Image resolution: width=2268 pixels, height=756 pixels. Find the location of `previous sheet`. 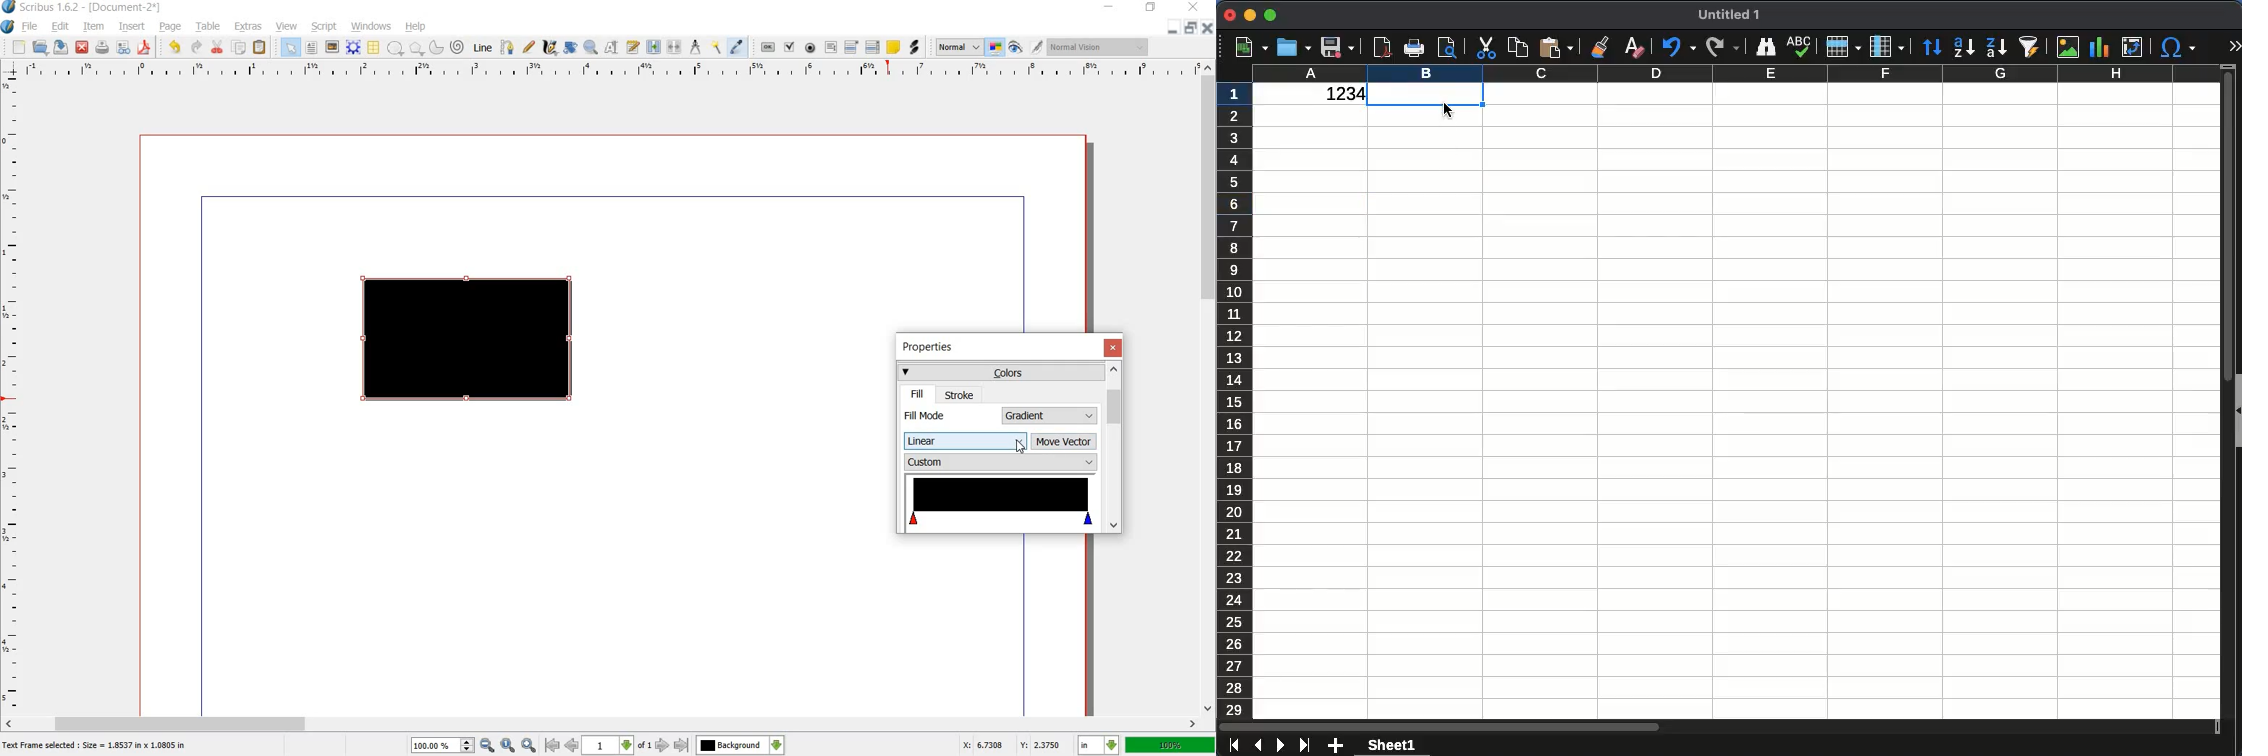

previous sheet is located at coordinates (1260, 744).